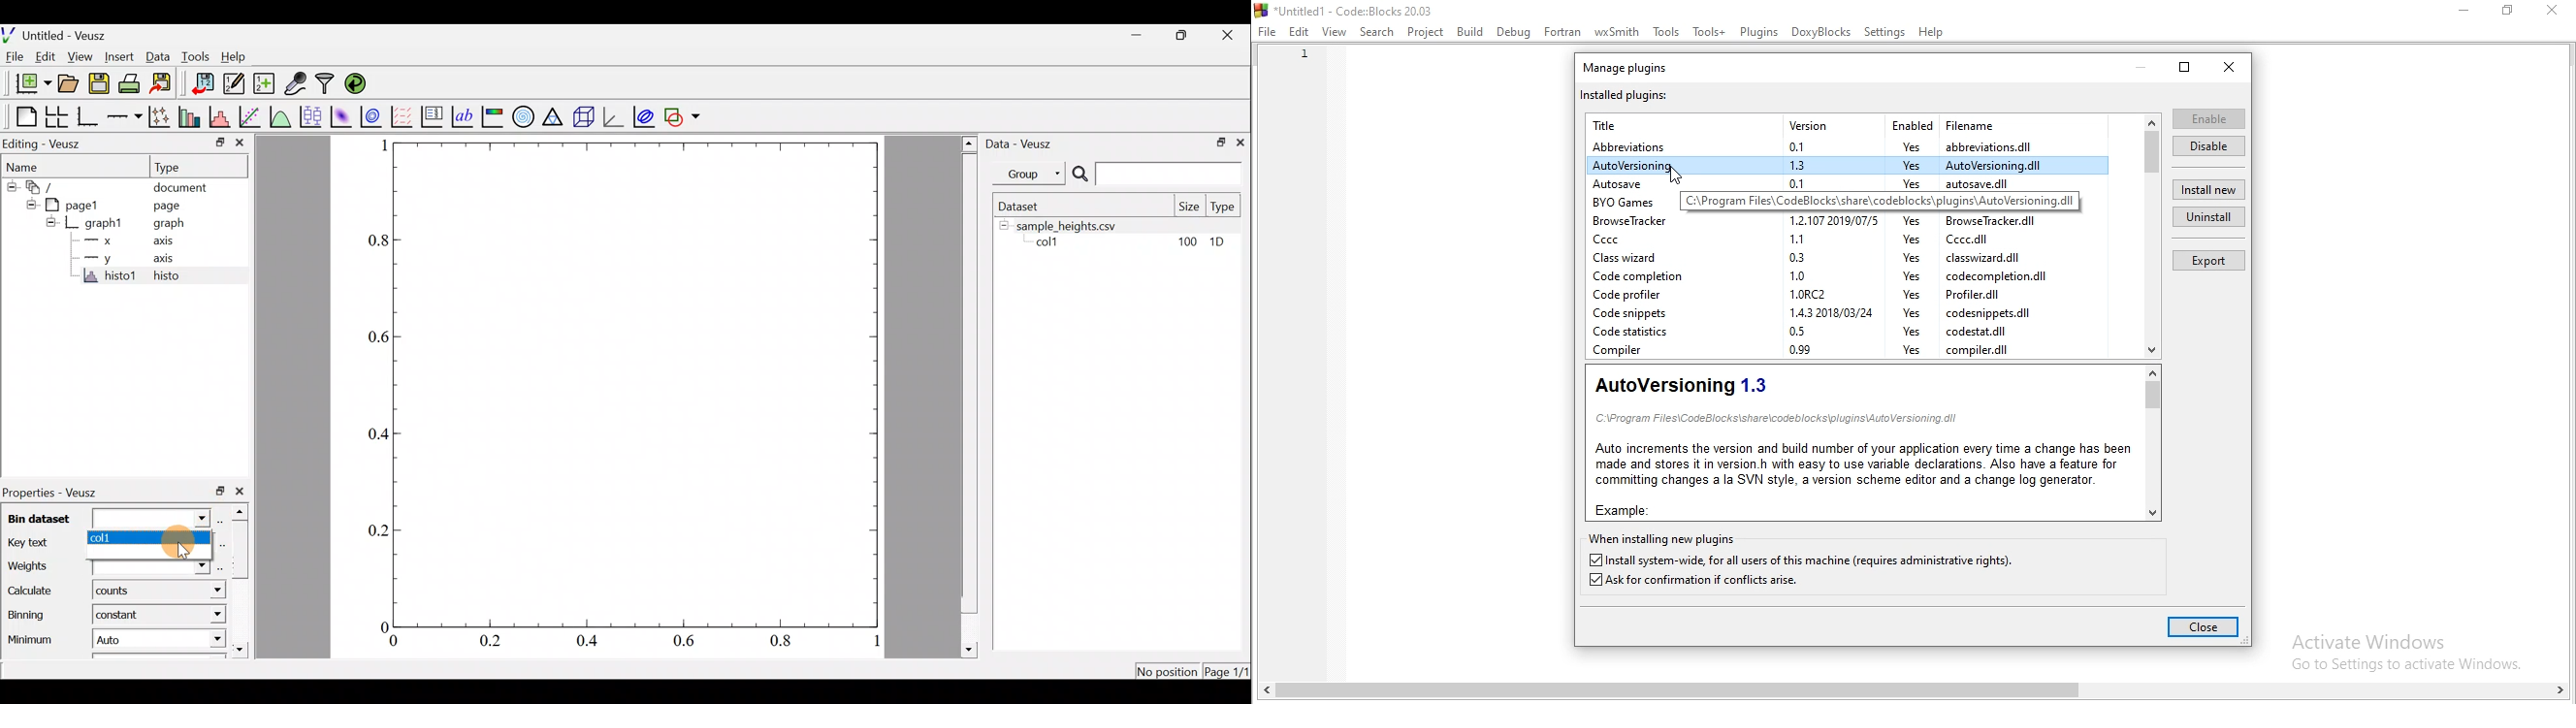 The width and height of the screenshot is (2576, 728). What do you see at coordinates (108, 516) in the screenshot?
I see `Bin dataset` at bounding box center [108, 516].